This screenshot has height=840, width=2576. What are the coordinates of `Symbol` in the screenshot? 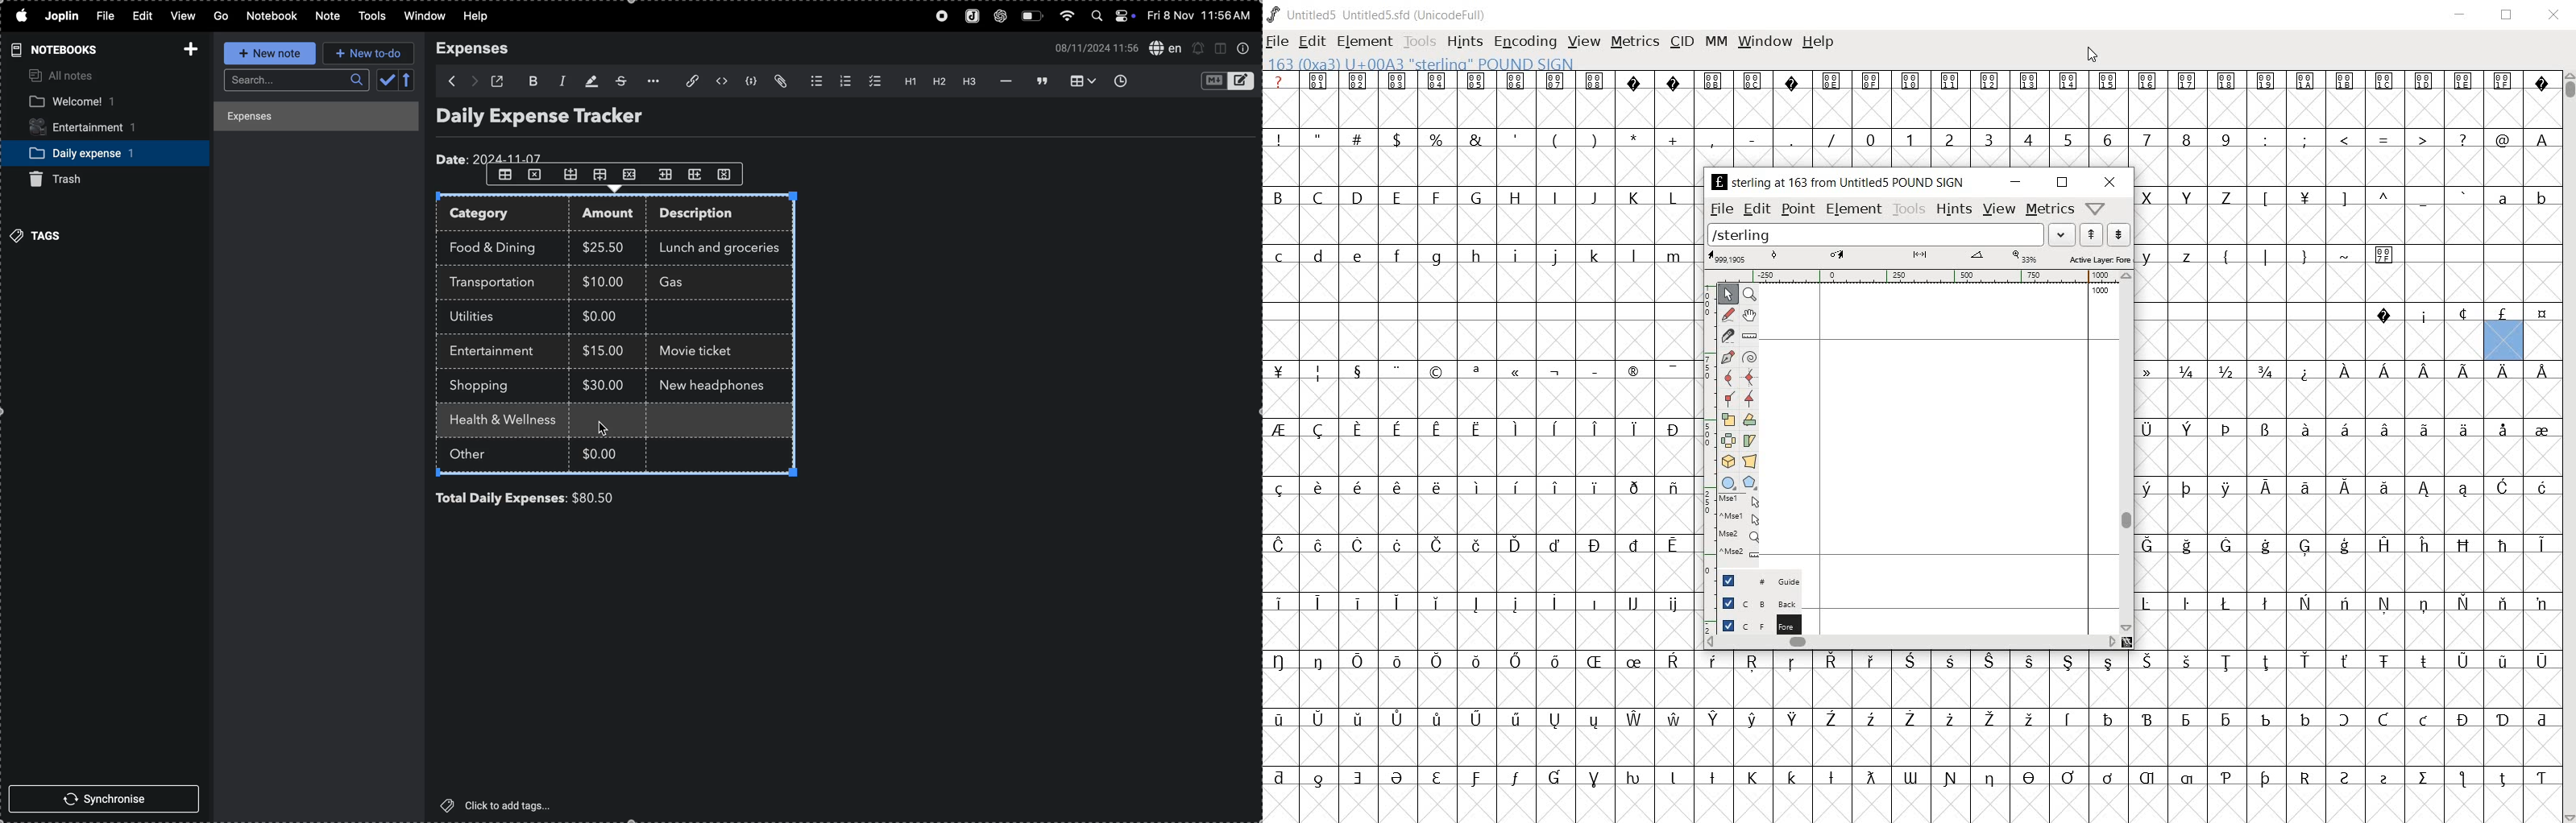 It's located at (2302, 430).